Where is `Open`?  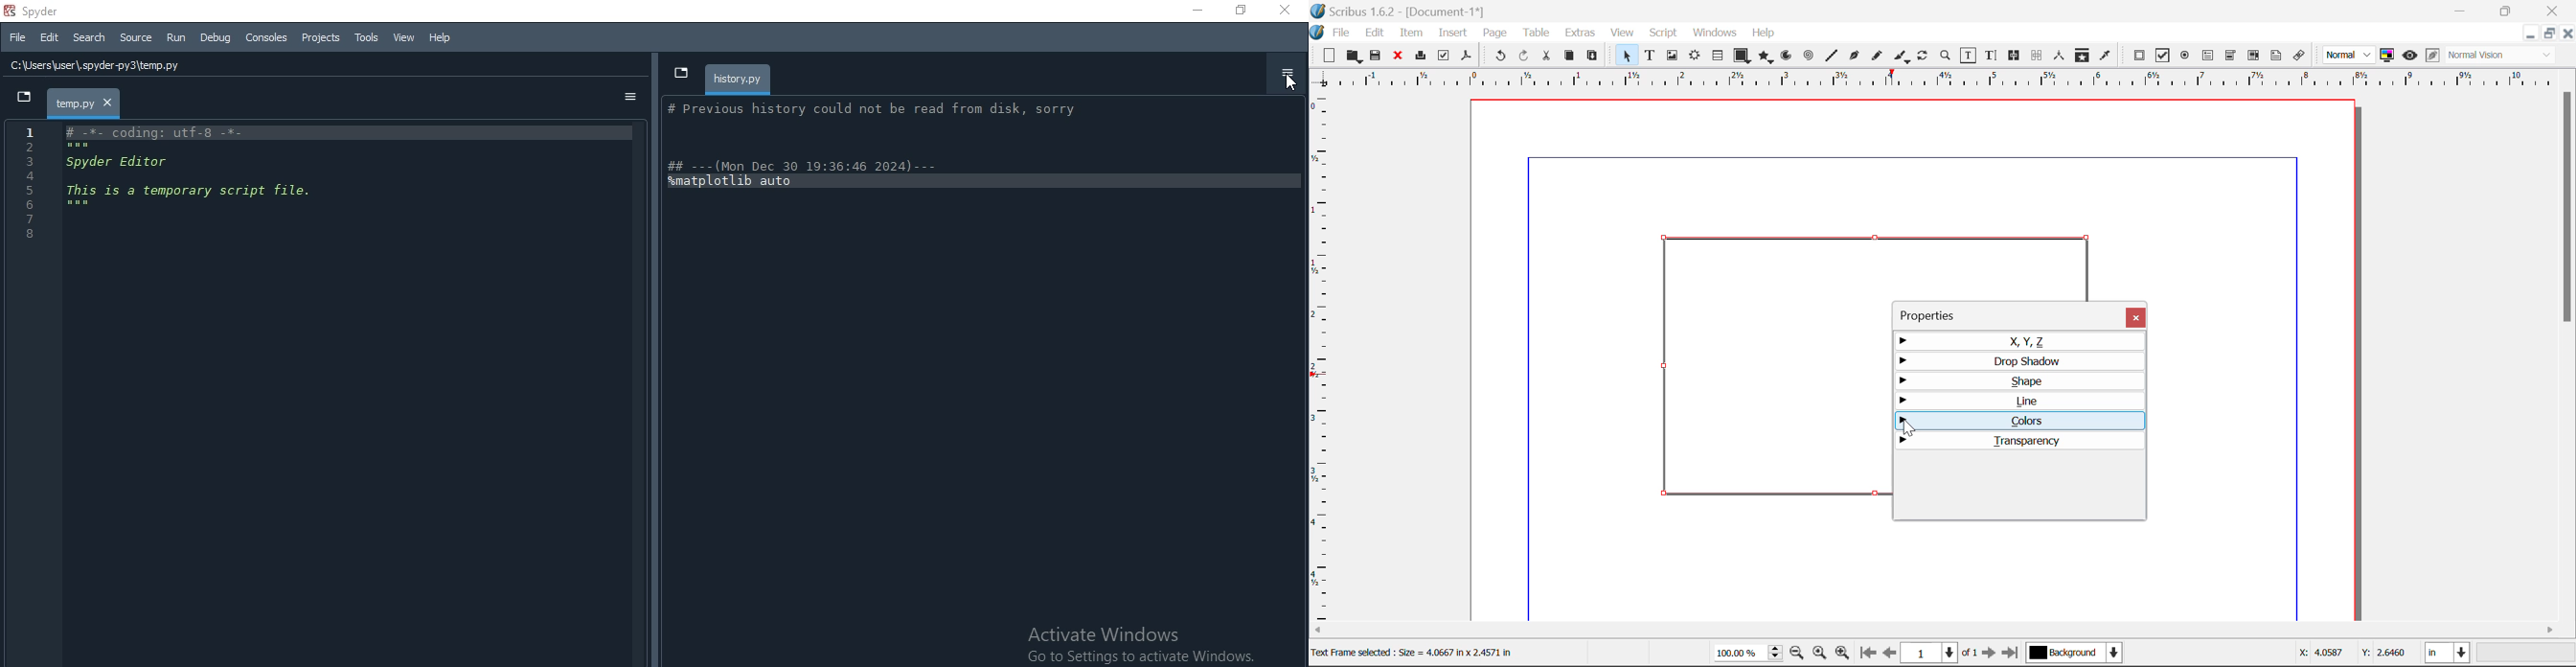
Open is located at coordinates (1353, 56).